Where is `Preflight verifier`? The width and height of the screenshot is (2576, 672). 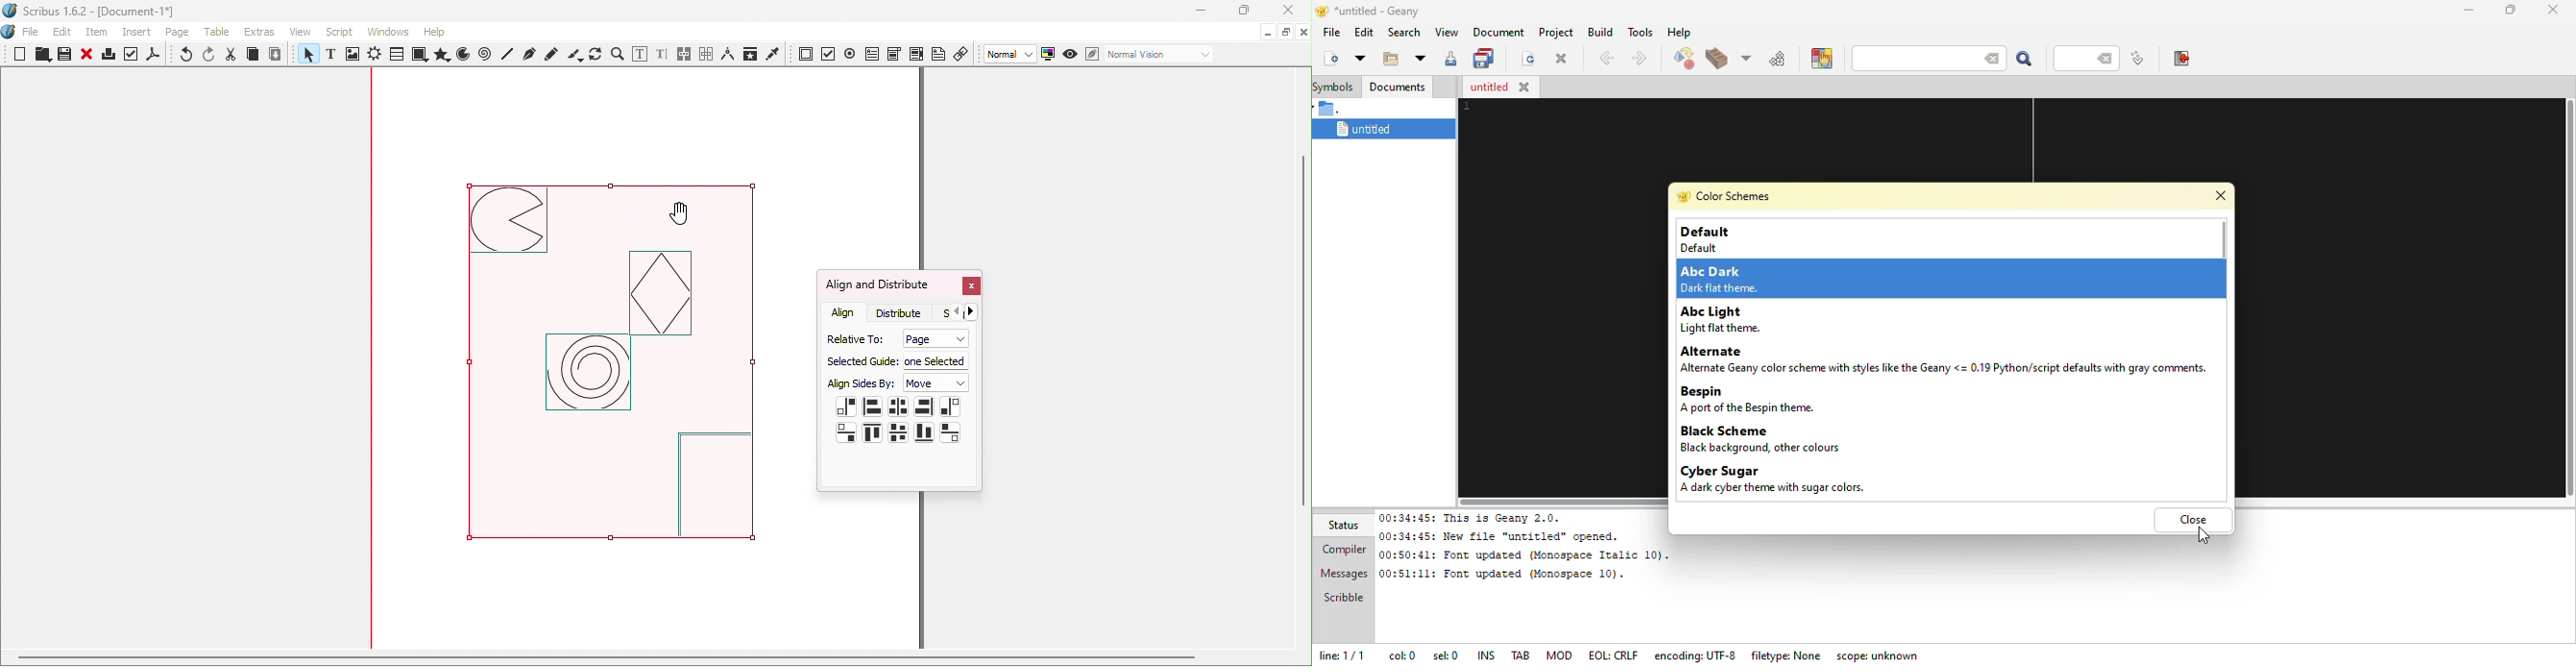 Preflight verifier is located at coordinates (132, 57).